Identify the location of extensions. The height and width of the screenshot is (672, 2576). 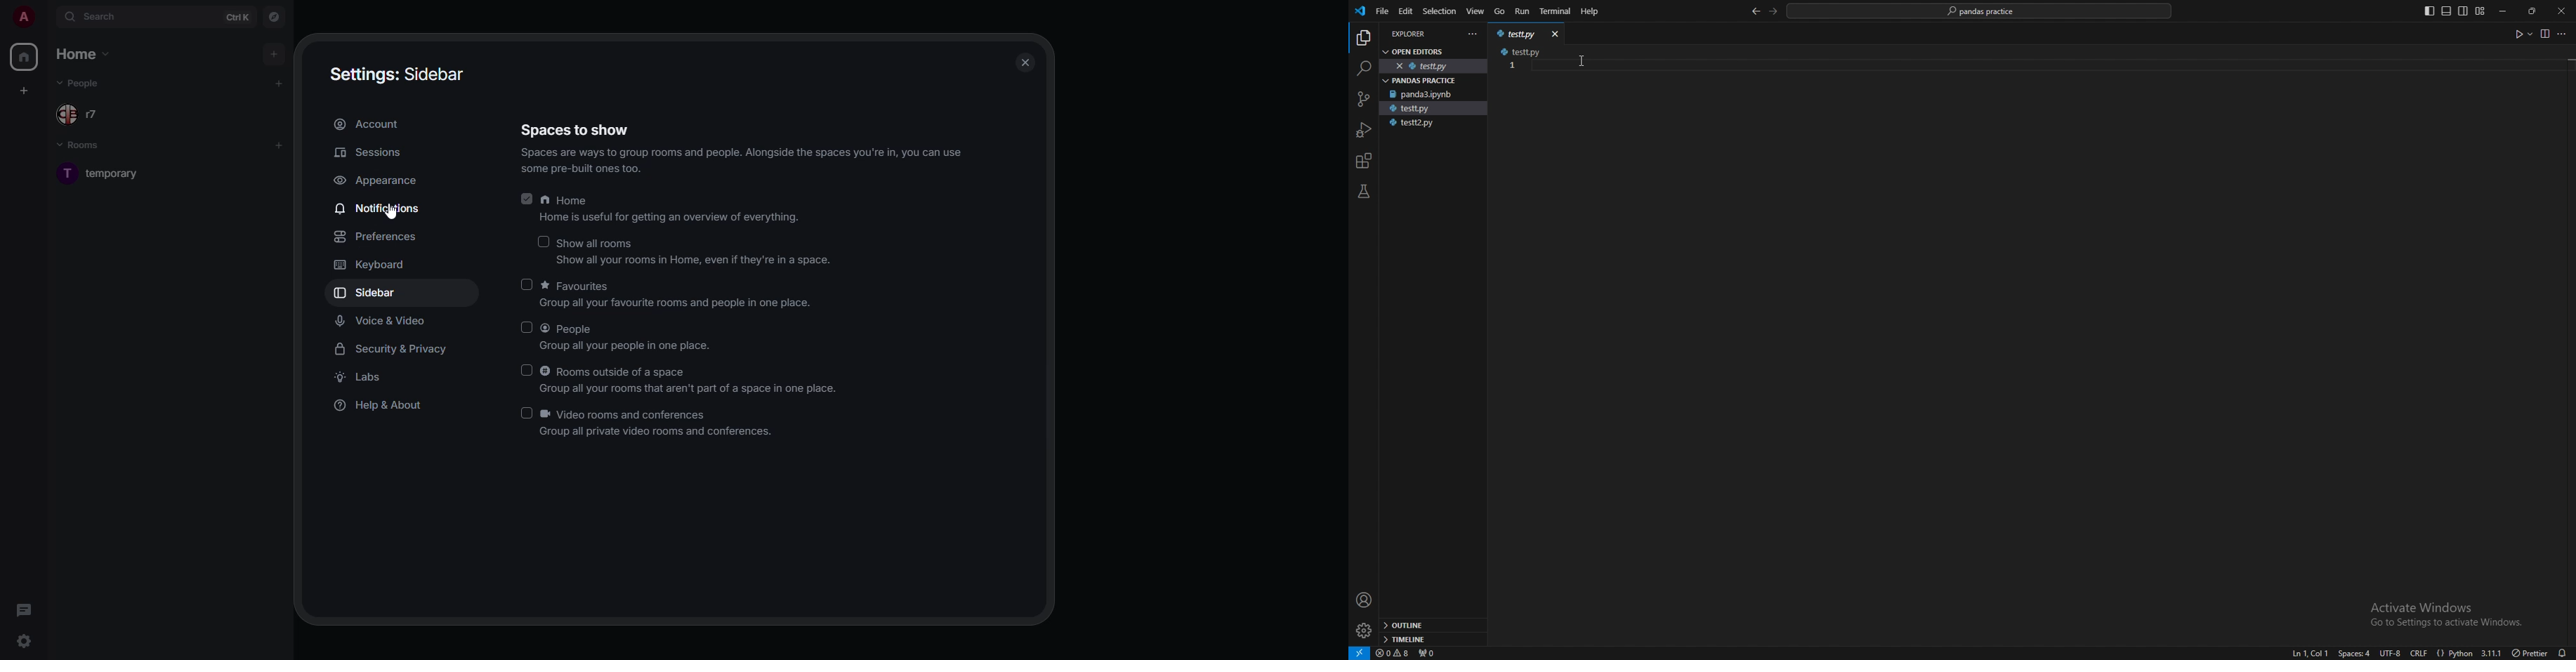
(1364, 161).